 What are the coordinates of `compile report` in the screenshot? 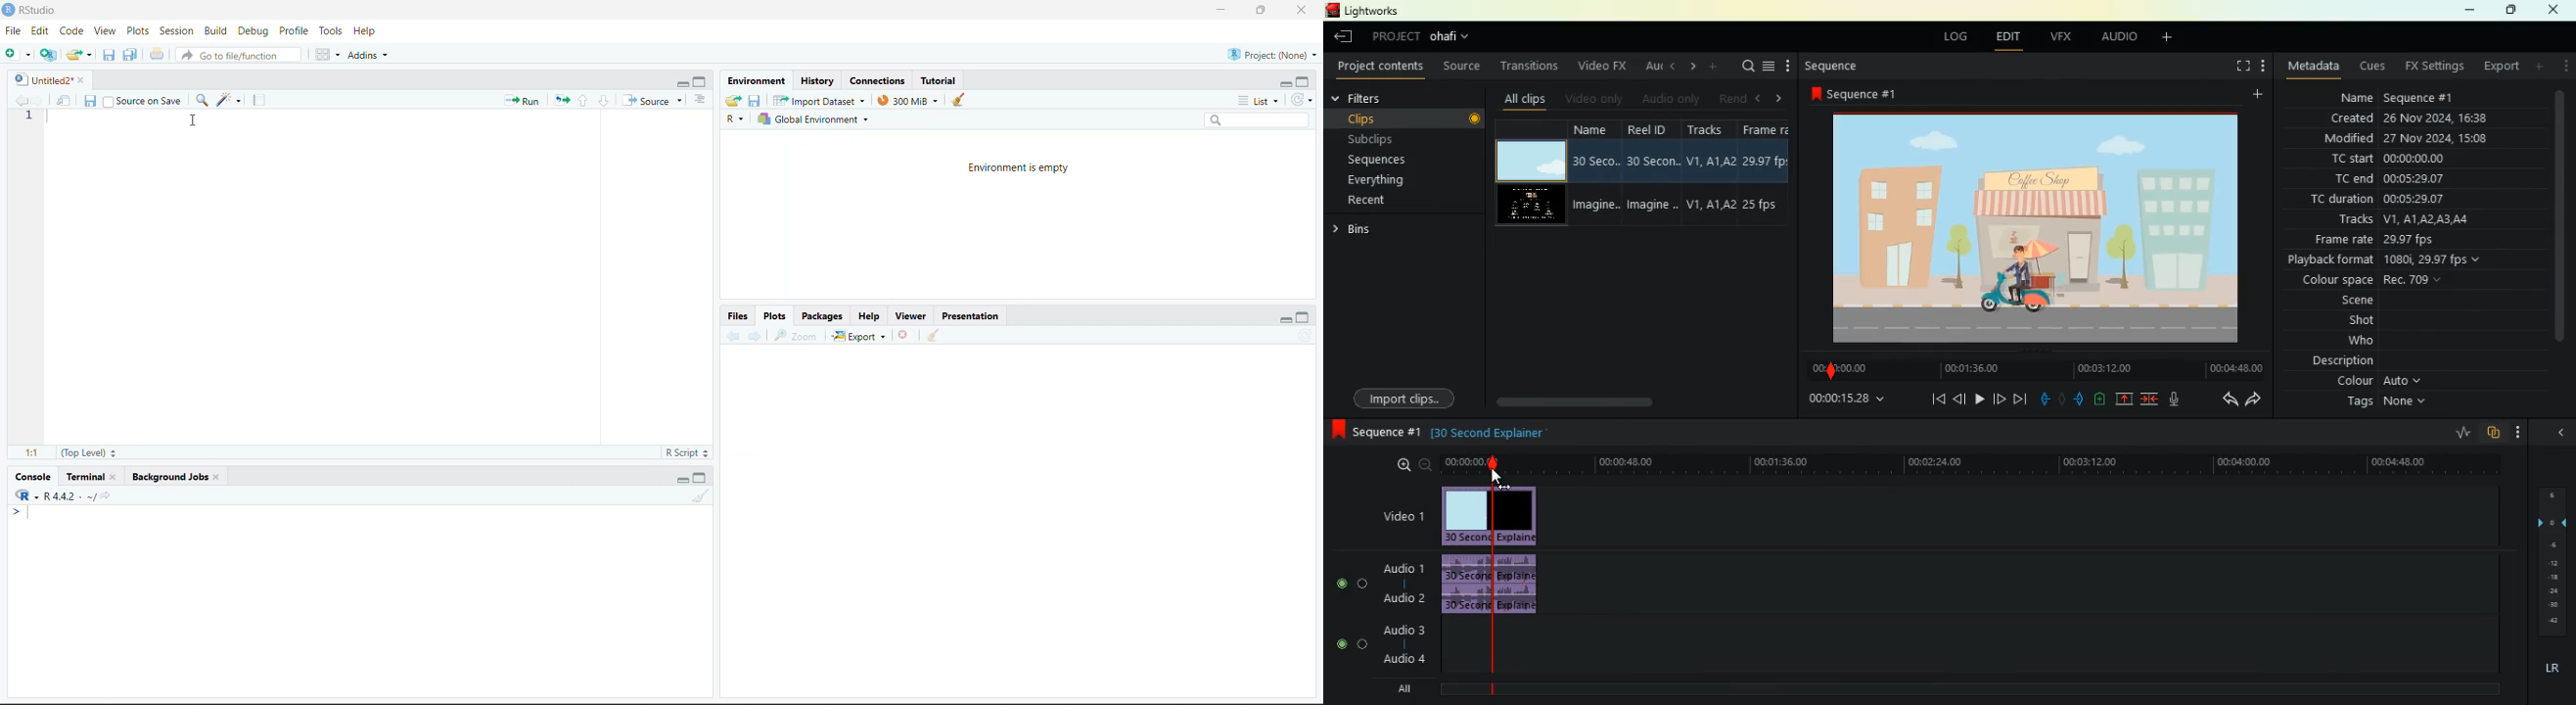 It's located at (255, 101).